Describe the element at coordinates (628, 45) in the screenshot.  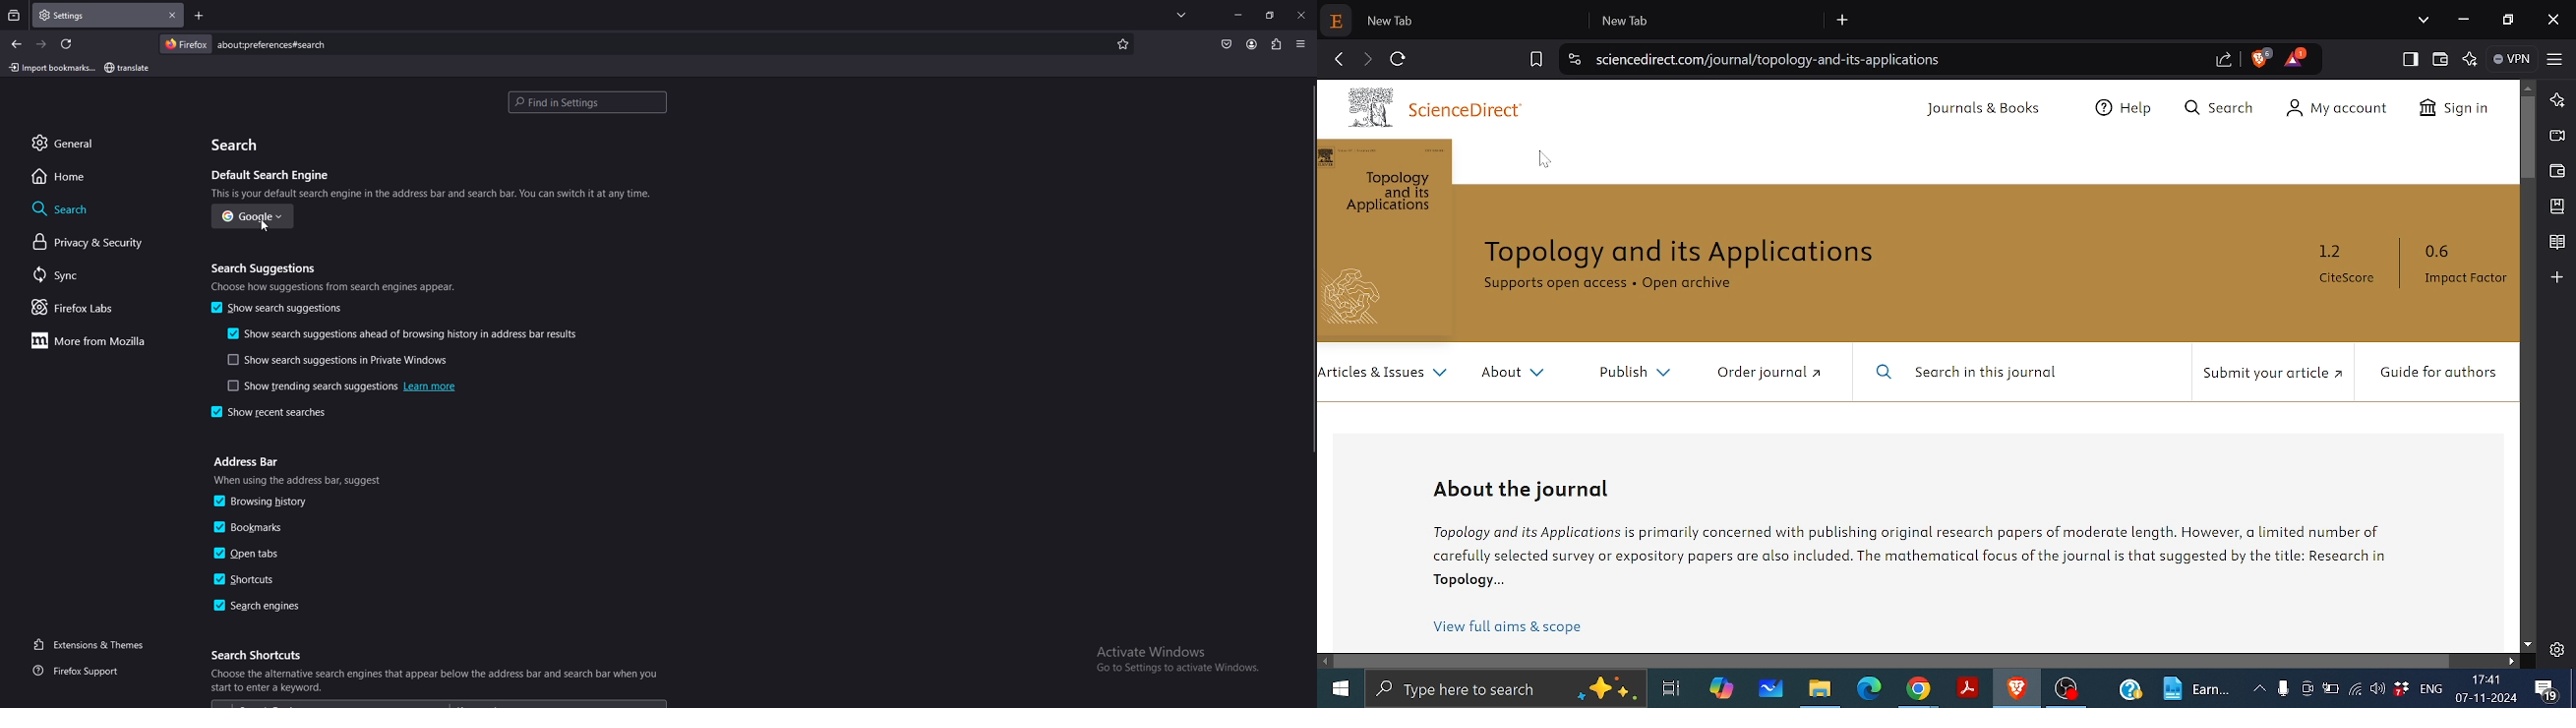
I see `search` at that location.